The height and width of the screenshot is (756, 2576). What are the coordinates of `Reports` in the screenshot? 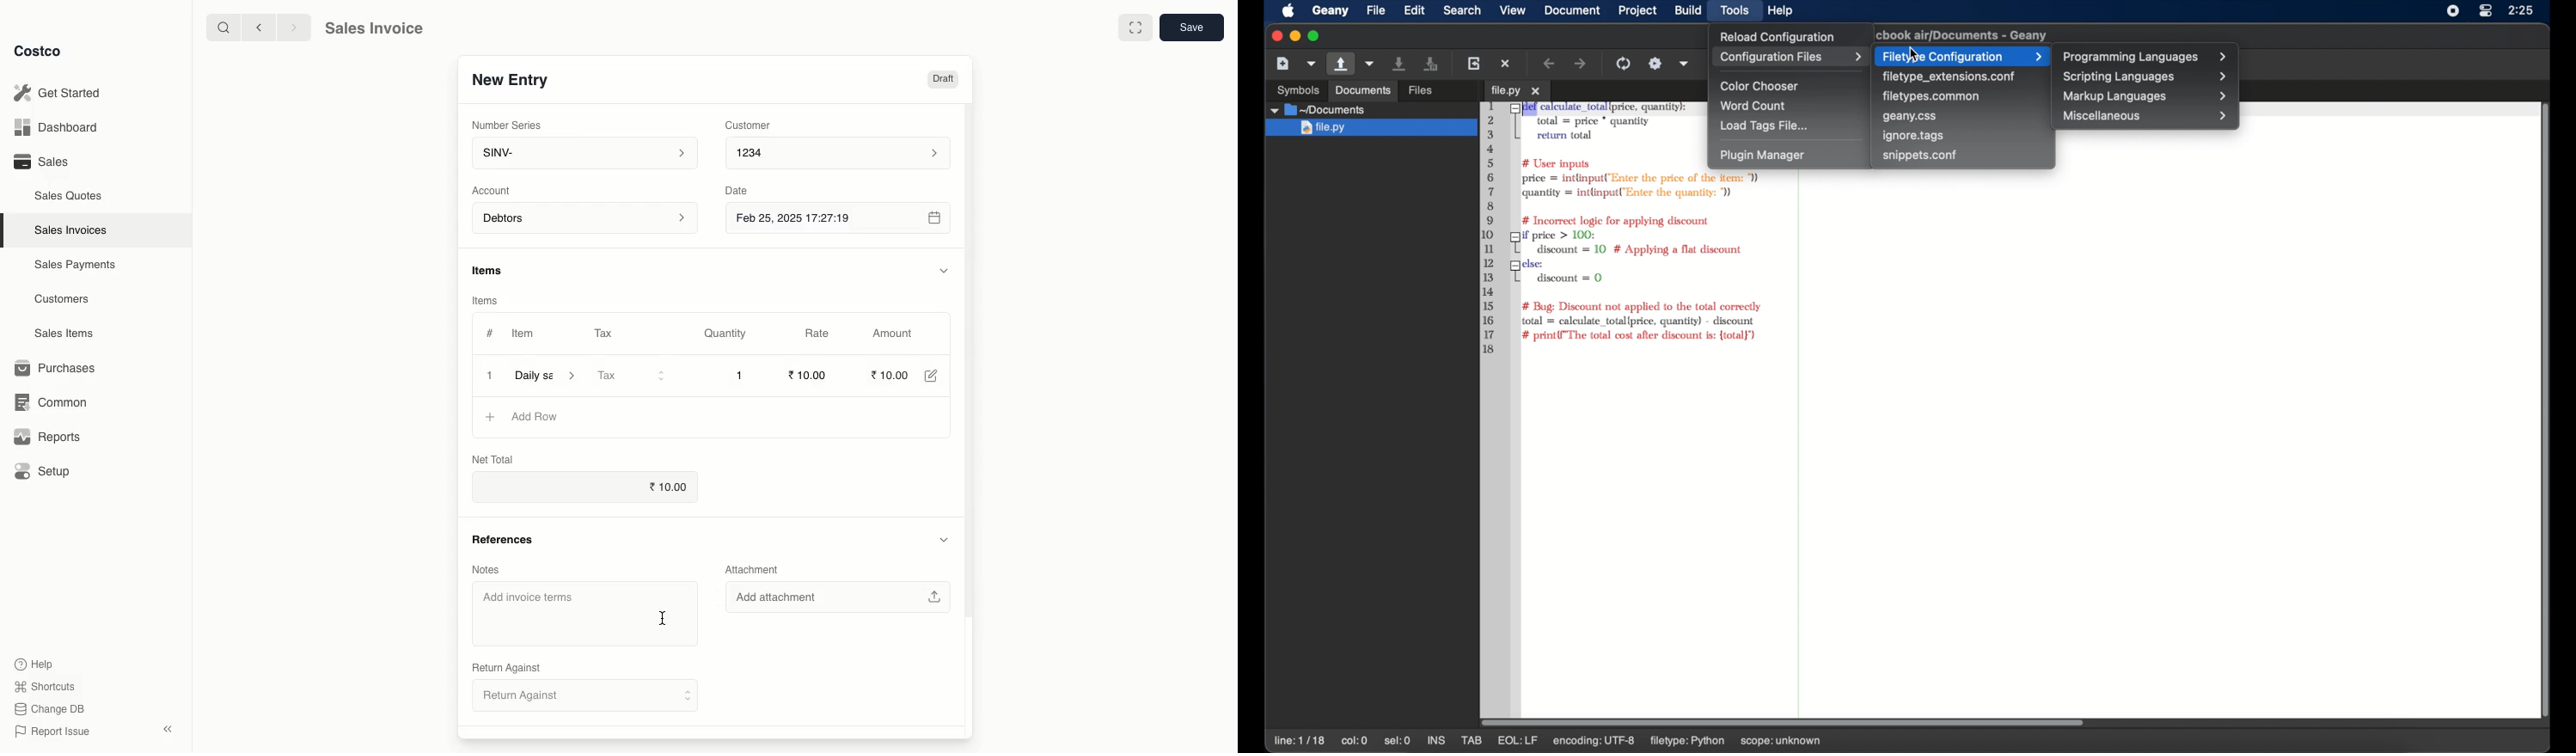 It's located at (47, 438).